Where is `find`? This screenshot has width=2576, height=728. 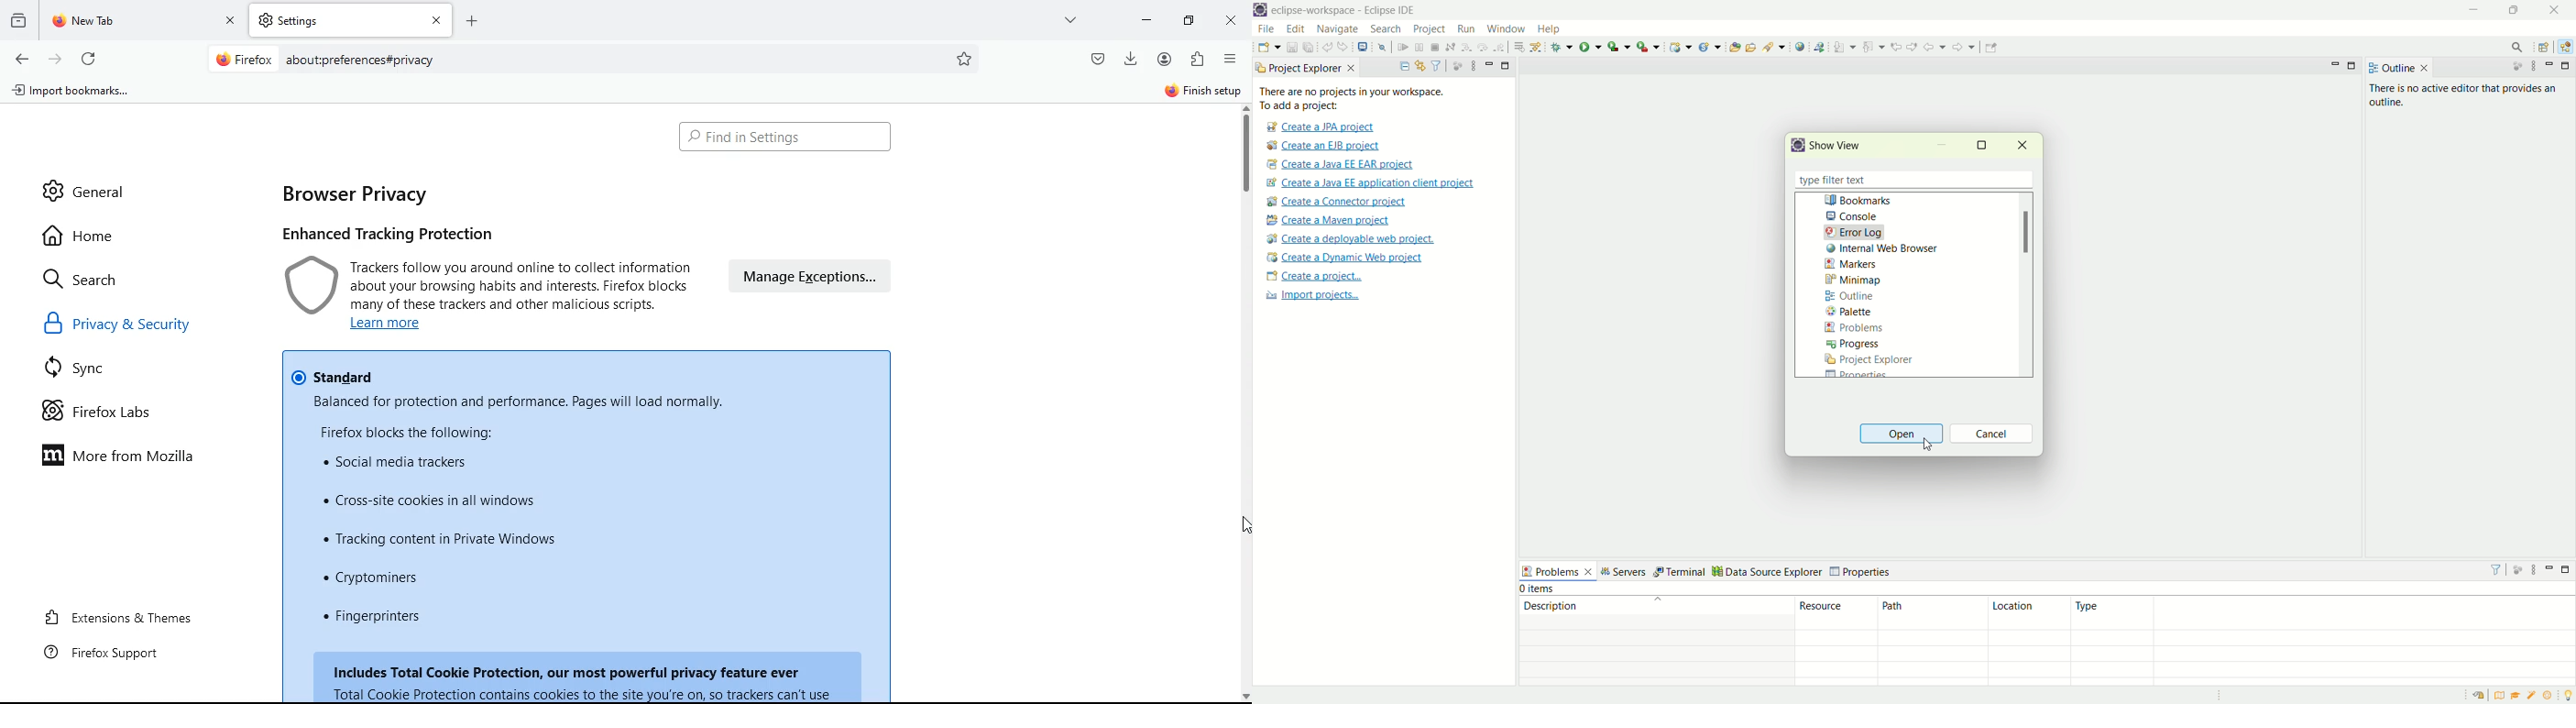 find is located at coordinates (784, 138).